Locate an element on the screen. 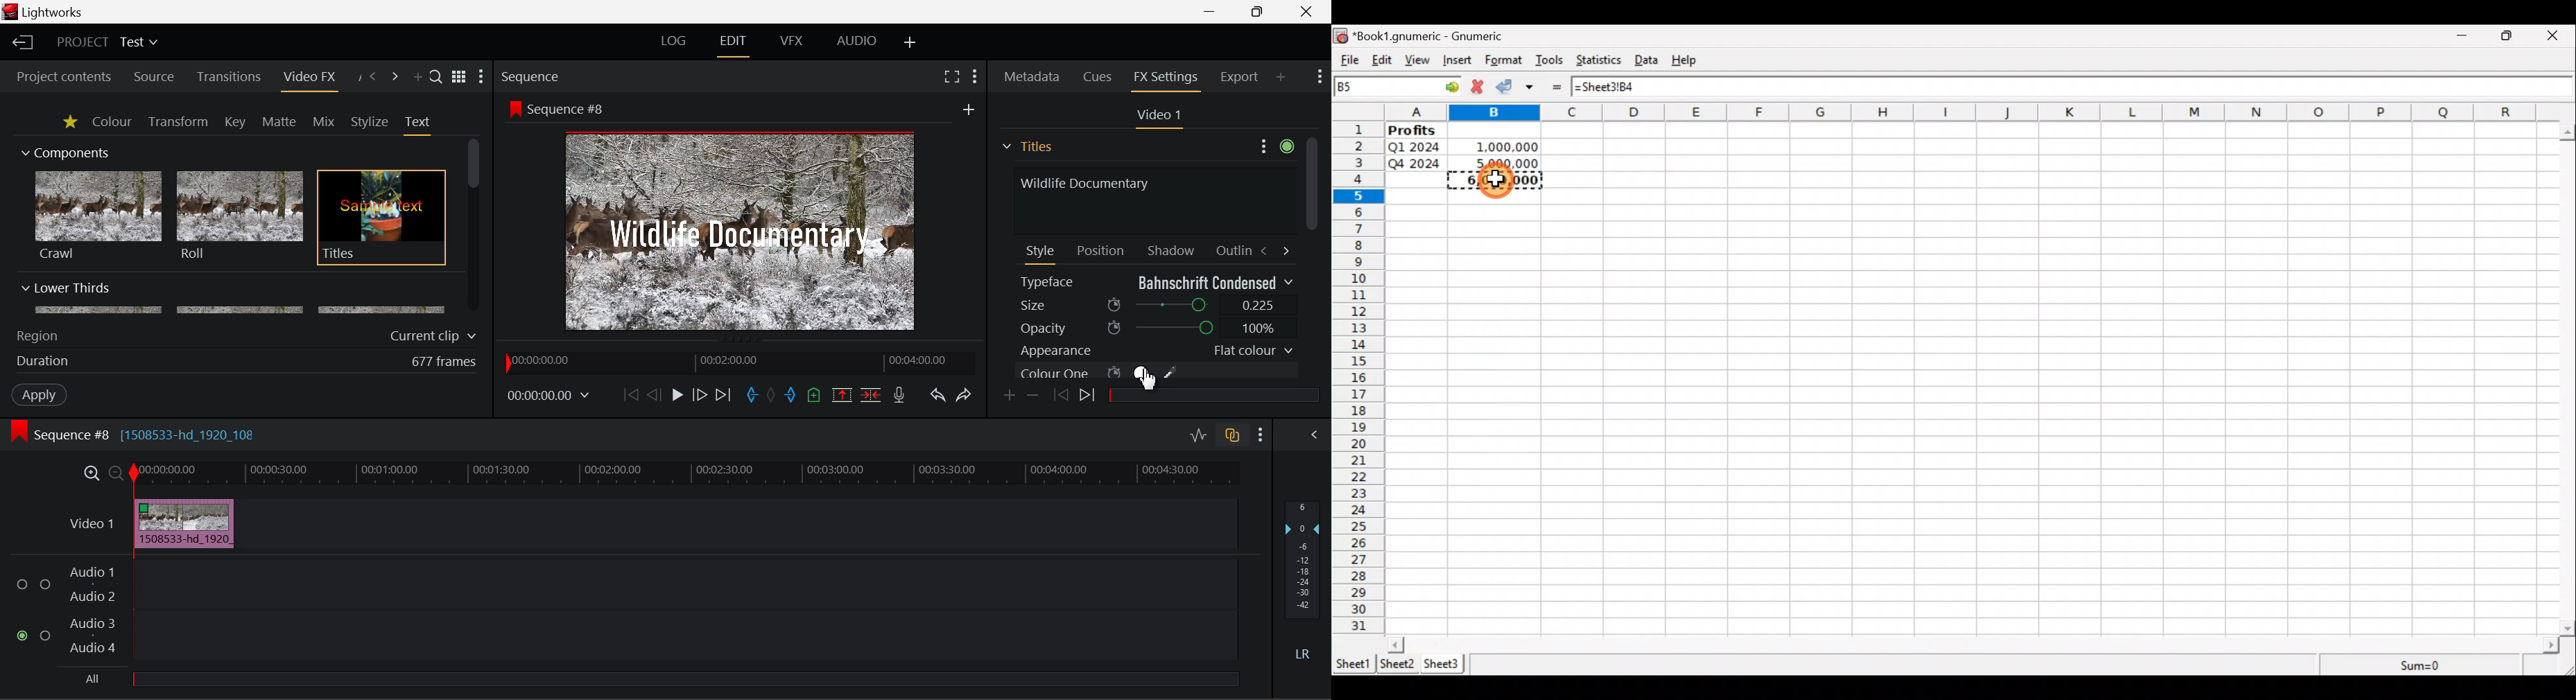 The image size is (2576, 700). Formula bar is located at coordinates (2068, 86).